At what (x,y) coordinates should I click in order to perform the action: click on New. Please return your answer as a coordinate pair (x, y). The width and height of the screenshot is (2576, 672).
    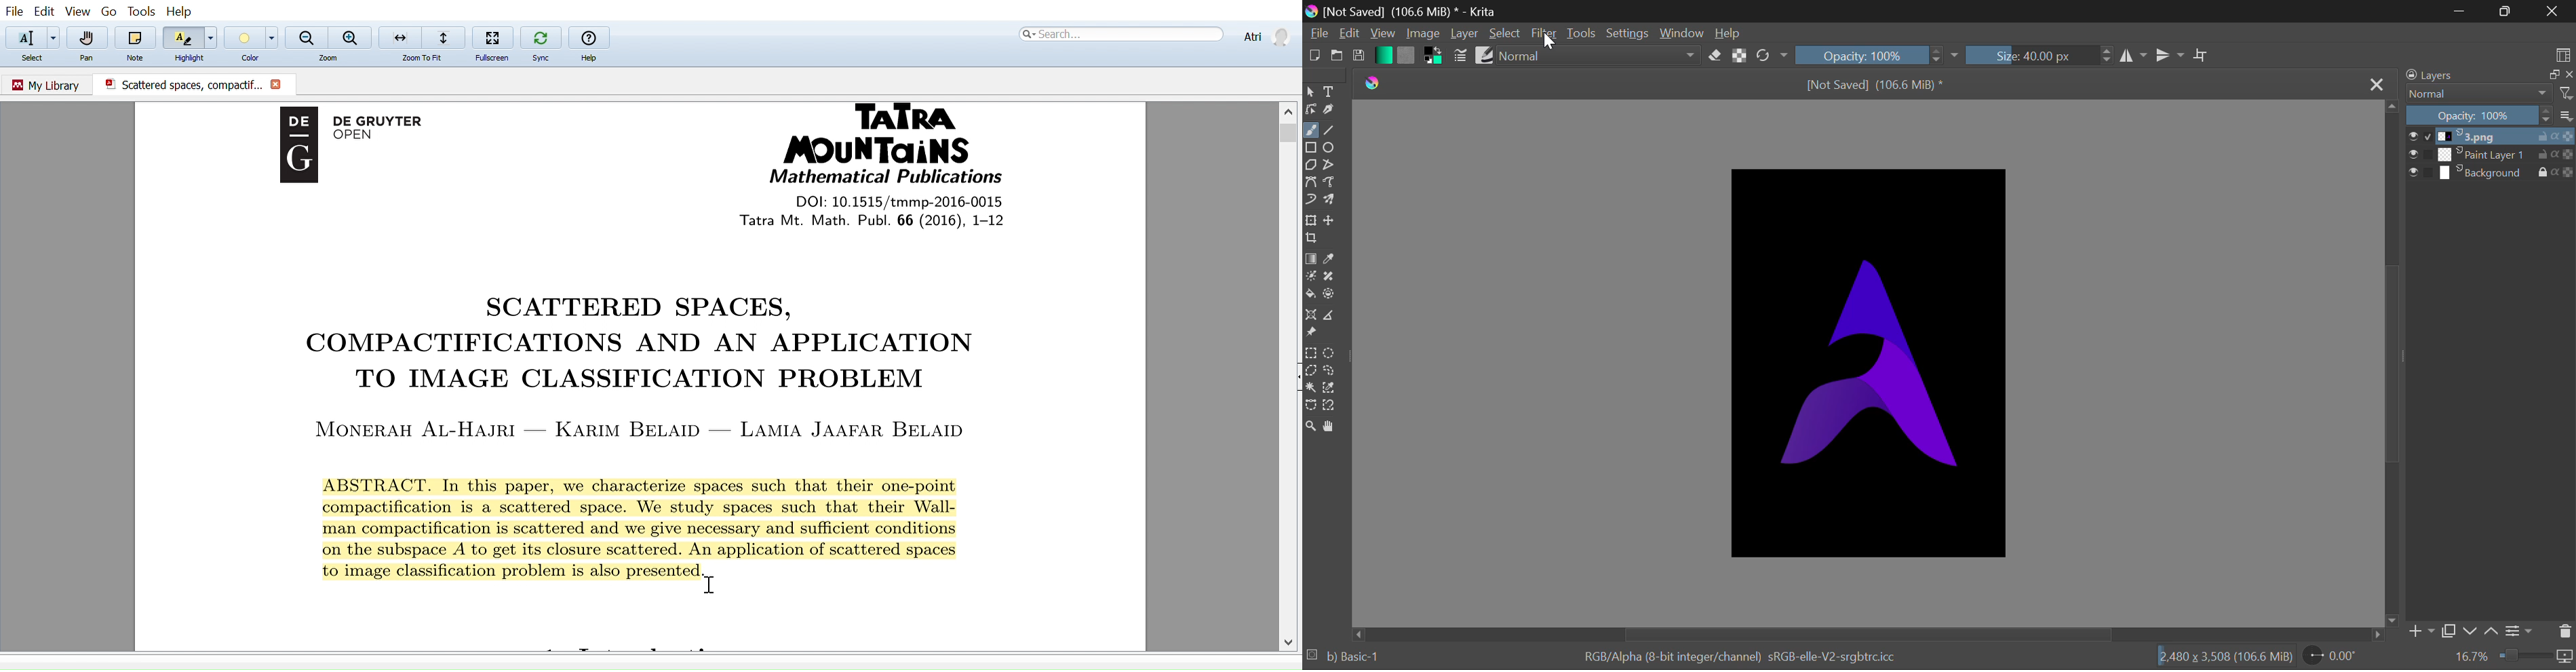
    Looking at the image, I should click on (1314, 57).